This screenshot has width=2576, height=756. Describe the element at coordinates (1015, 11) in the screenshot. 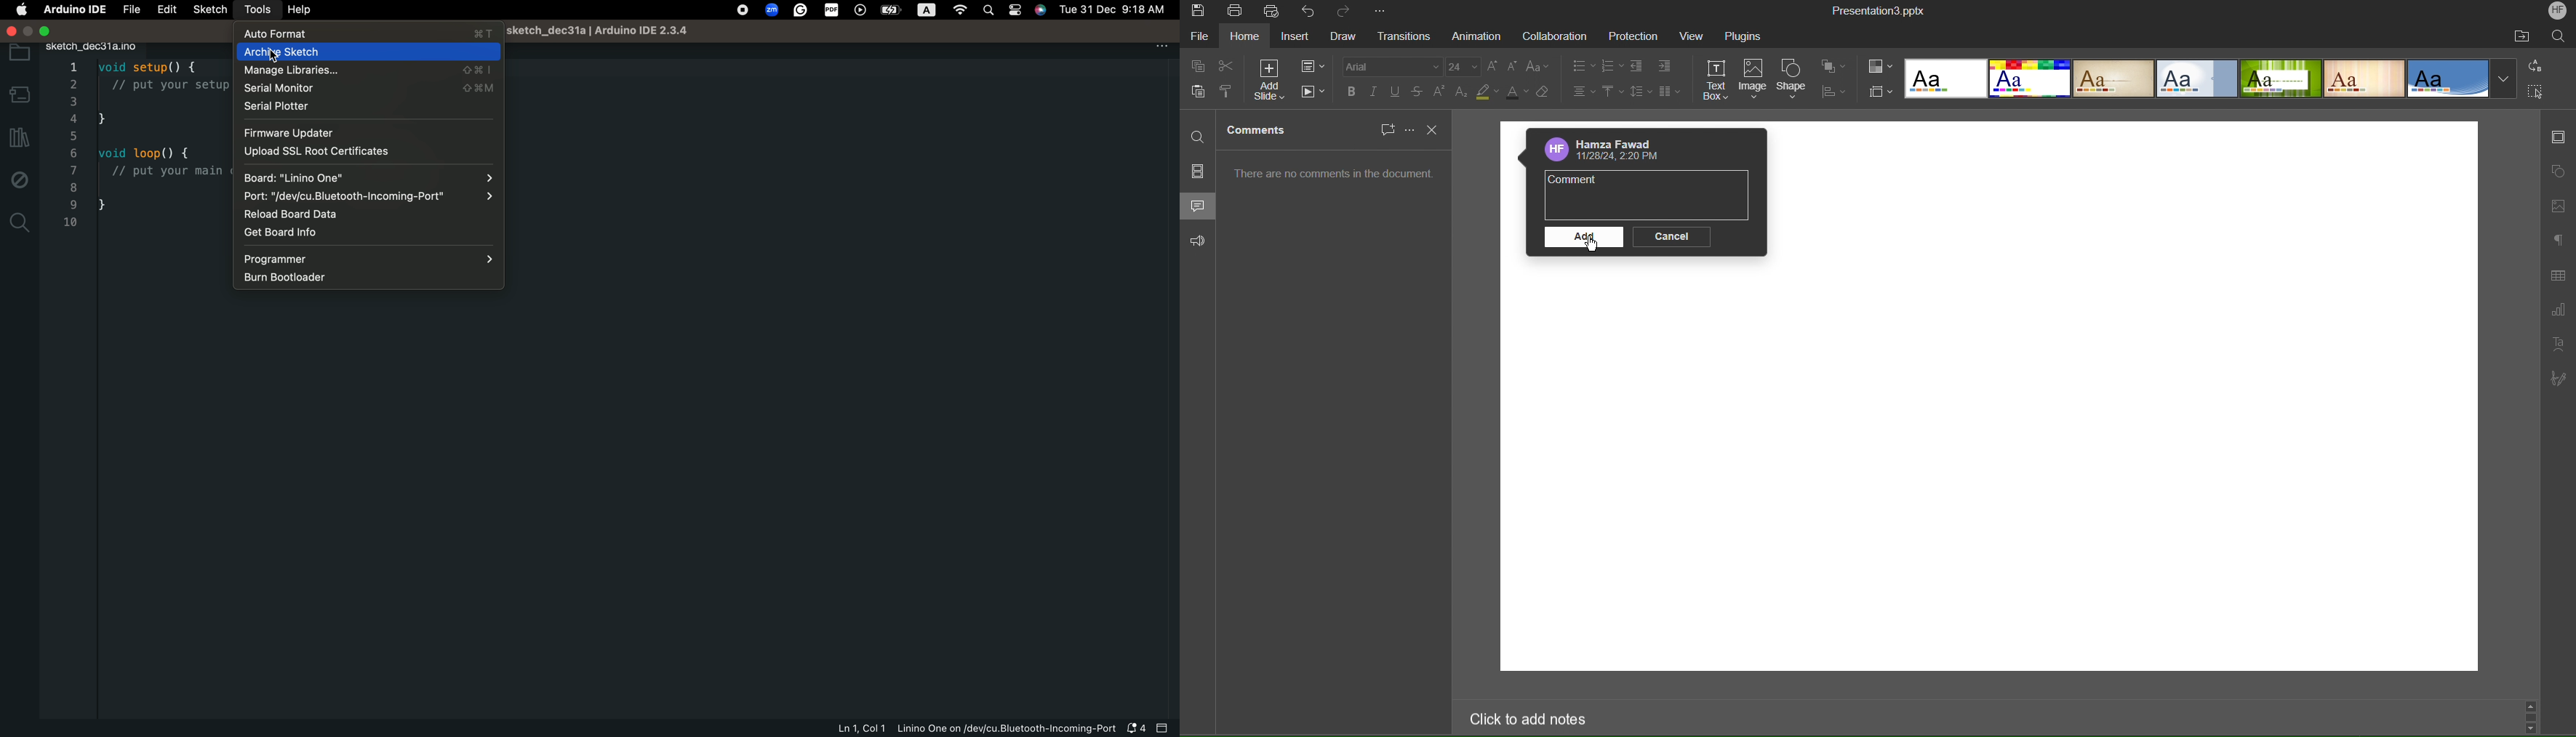

I see `controls` at that location.